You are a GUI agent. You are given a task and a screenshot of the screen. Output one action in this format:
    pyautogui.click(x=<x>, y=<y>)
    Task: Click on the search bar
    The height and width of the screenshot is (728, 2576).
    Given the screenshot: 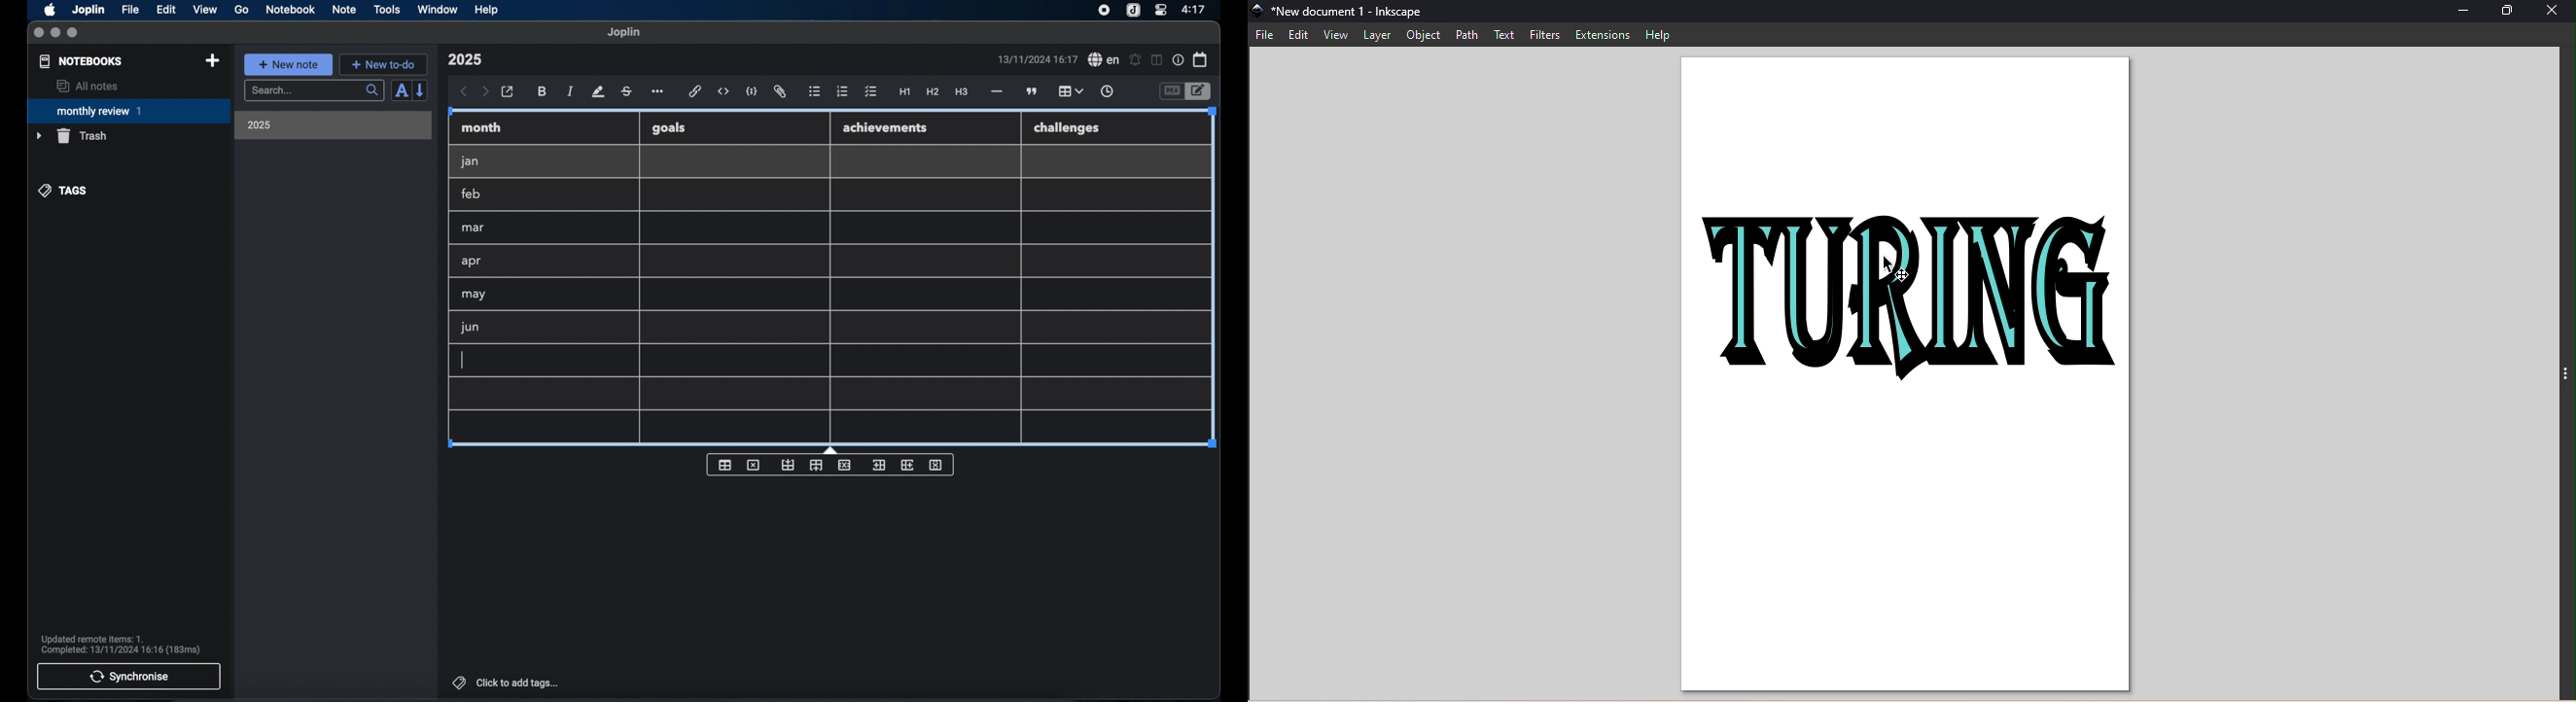 What is the action you would take?
    pyautogui.click(x=314, y=92)
    